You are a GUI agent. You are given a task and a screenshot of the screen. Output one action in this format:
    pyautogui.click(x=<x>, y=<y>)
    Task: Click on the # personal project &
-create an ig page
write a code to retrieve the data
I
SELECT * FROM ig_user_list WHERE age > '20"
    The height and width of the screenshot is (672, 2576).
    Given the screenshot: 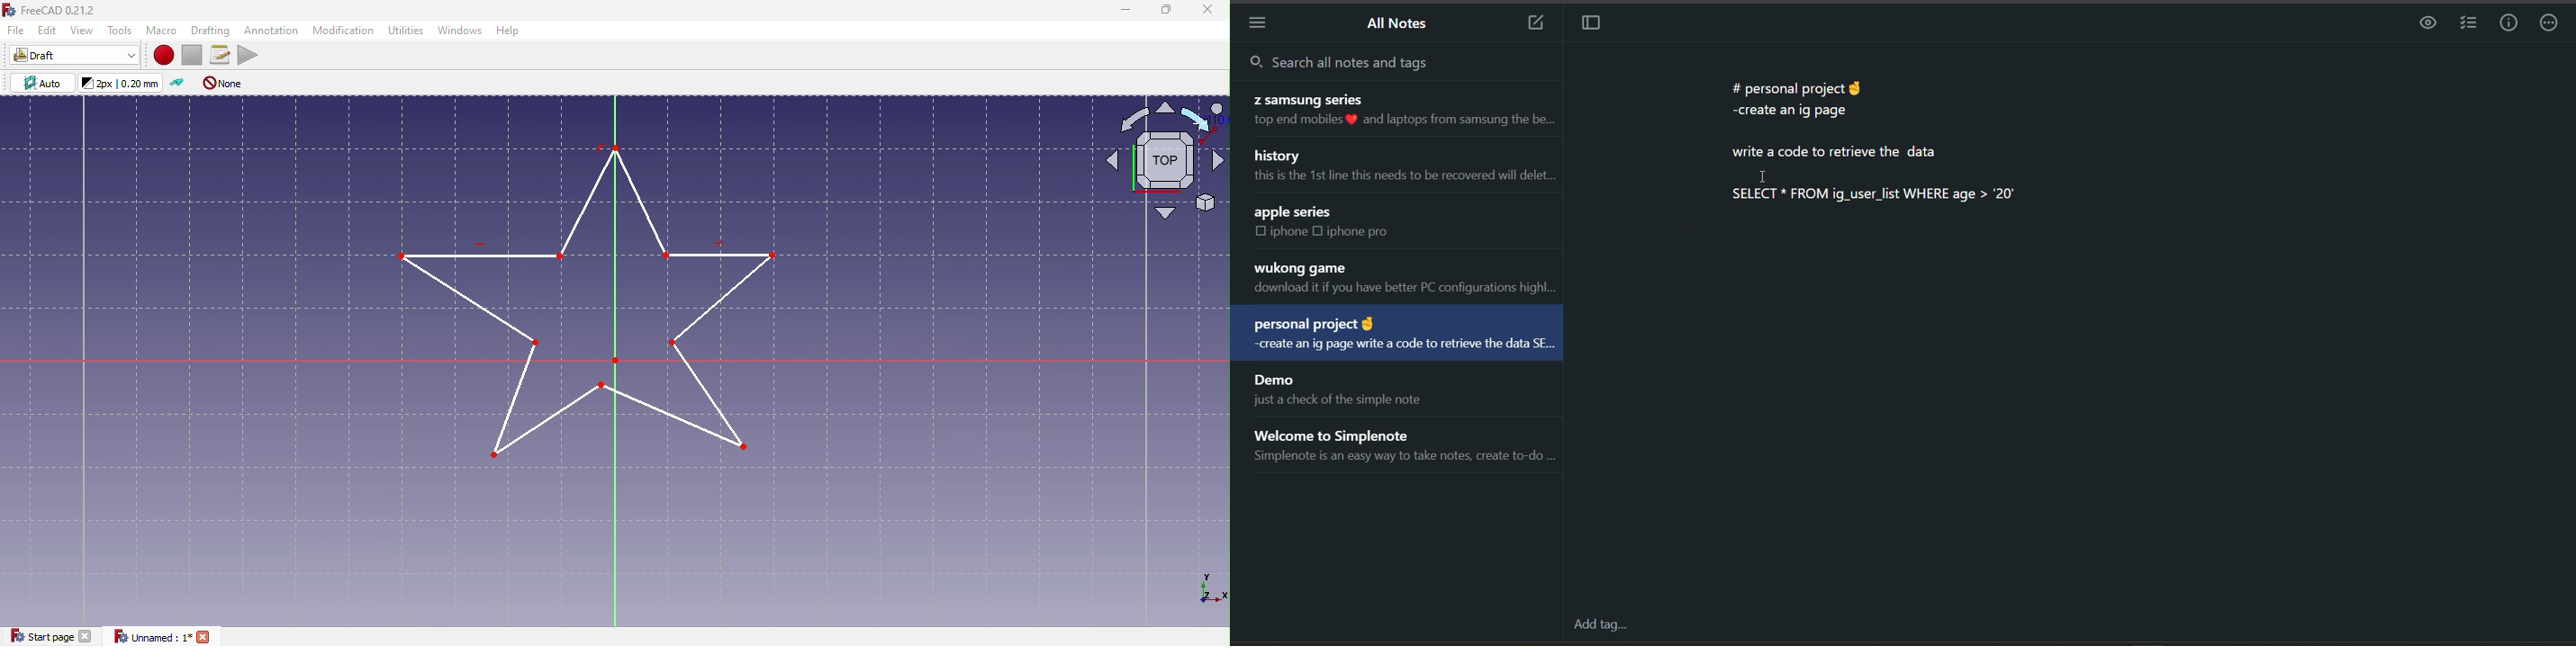 What is the action you would take?
    pyautogui.click(x=1874, y=146)
    